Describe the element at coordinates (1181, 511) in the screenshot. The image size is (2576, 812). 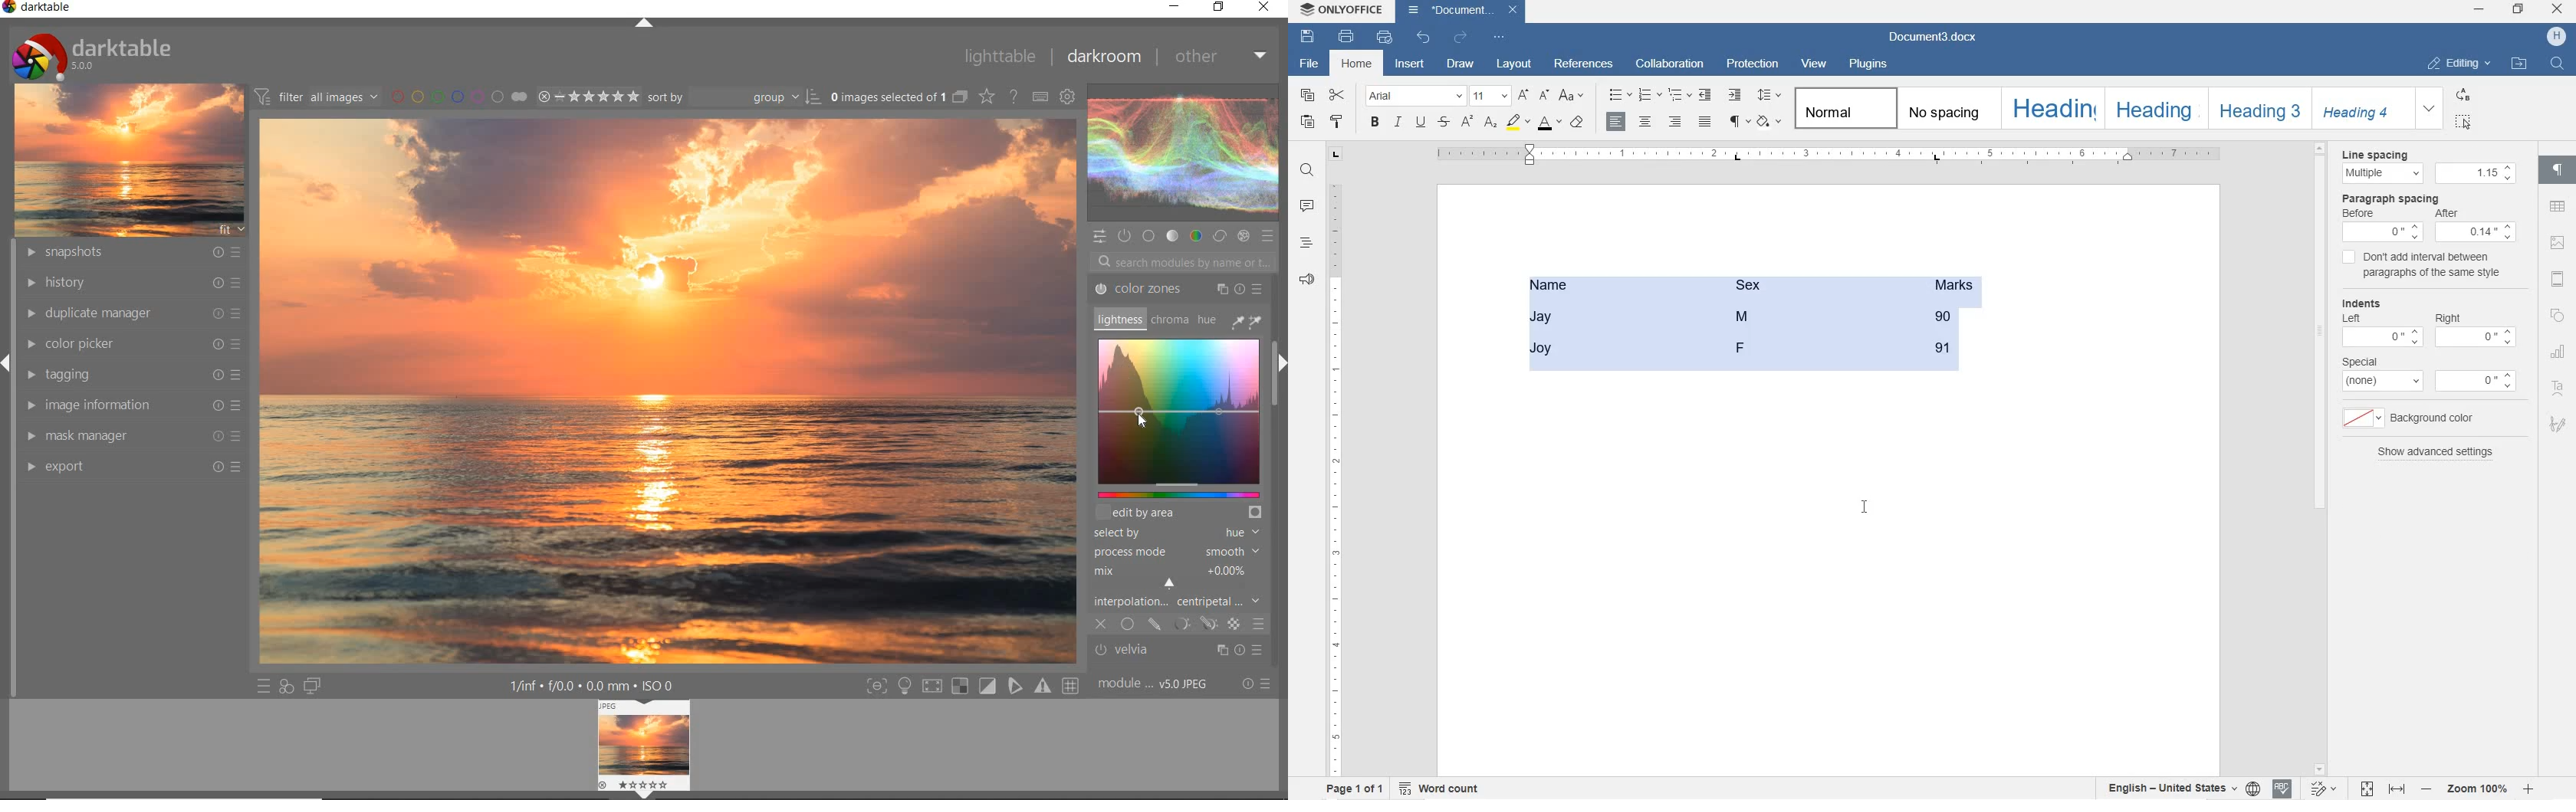
I see `EDIT BY AREA` at that location.